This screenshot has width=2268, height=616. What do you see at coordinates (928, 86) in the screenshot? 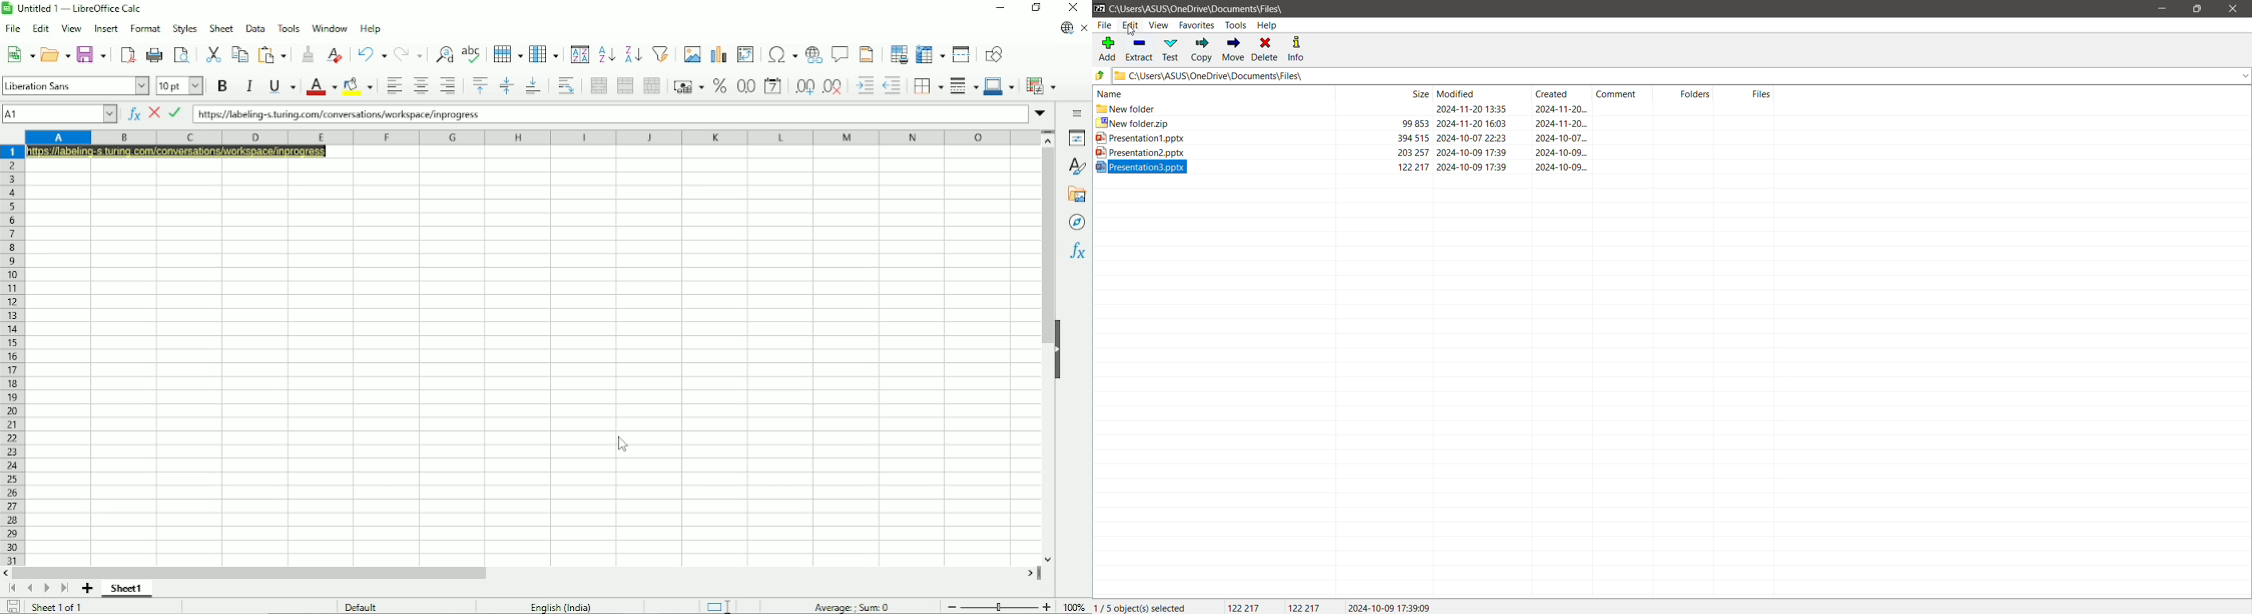
I see `Borders` at bounding box center [928, 86].